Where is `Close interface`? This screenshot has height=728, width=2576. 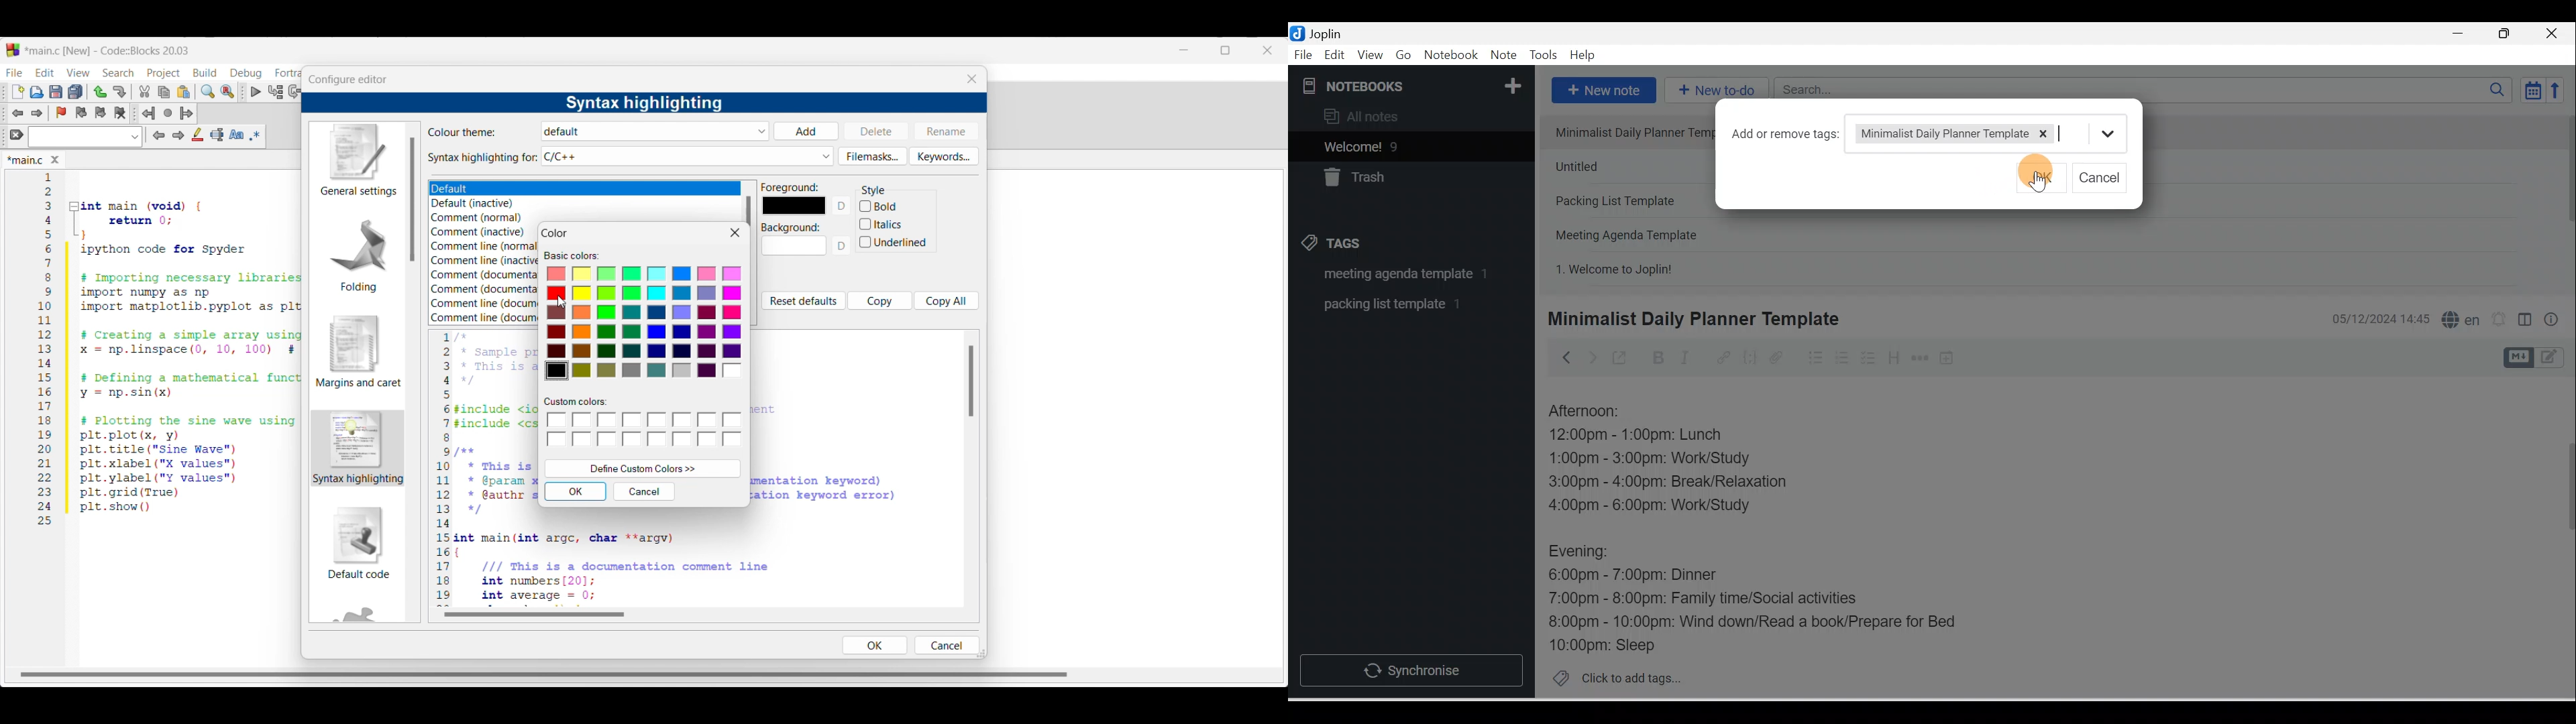
Close interface is located at coordinates (1267, 50).